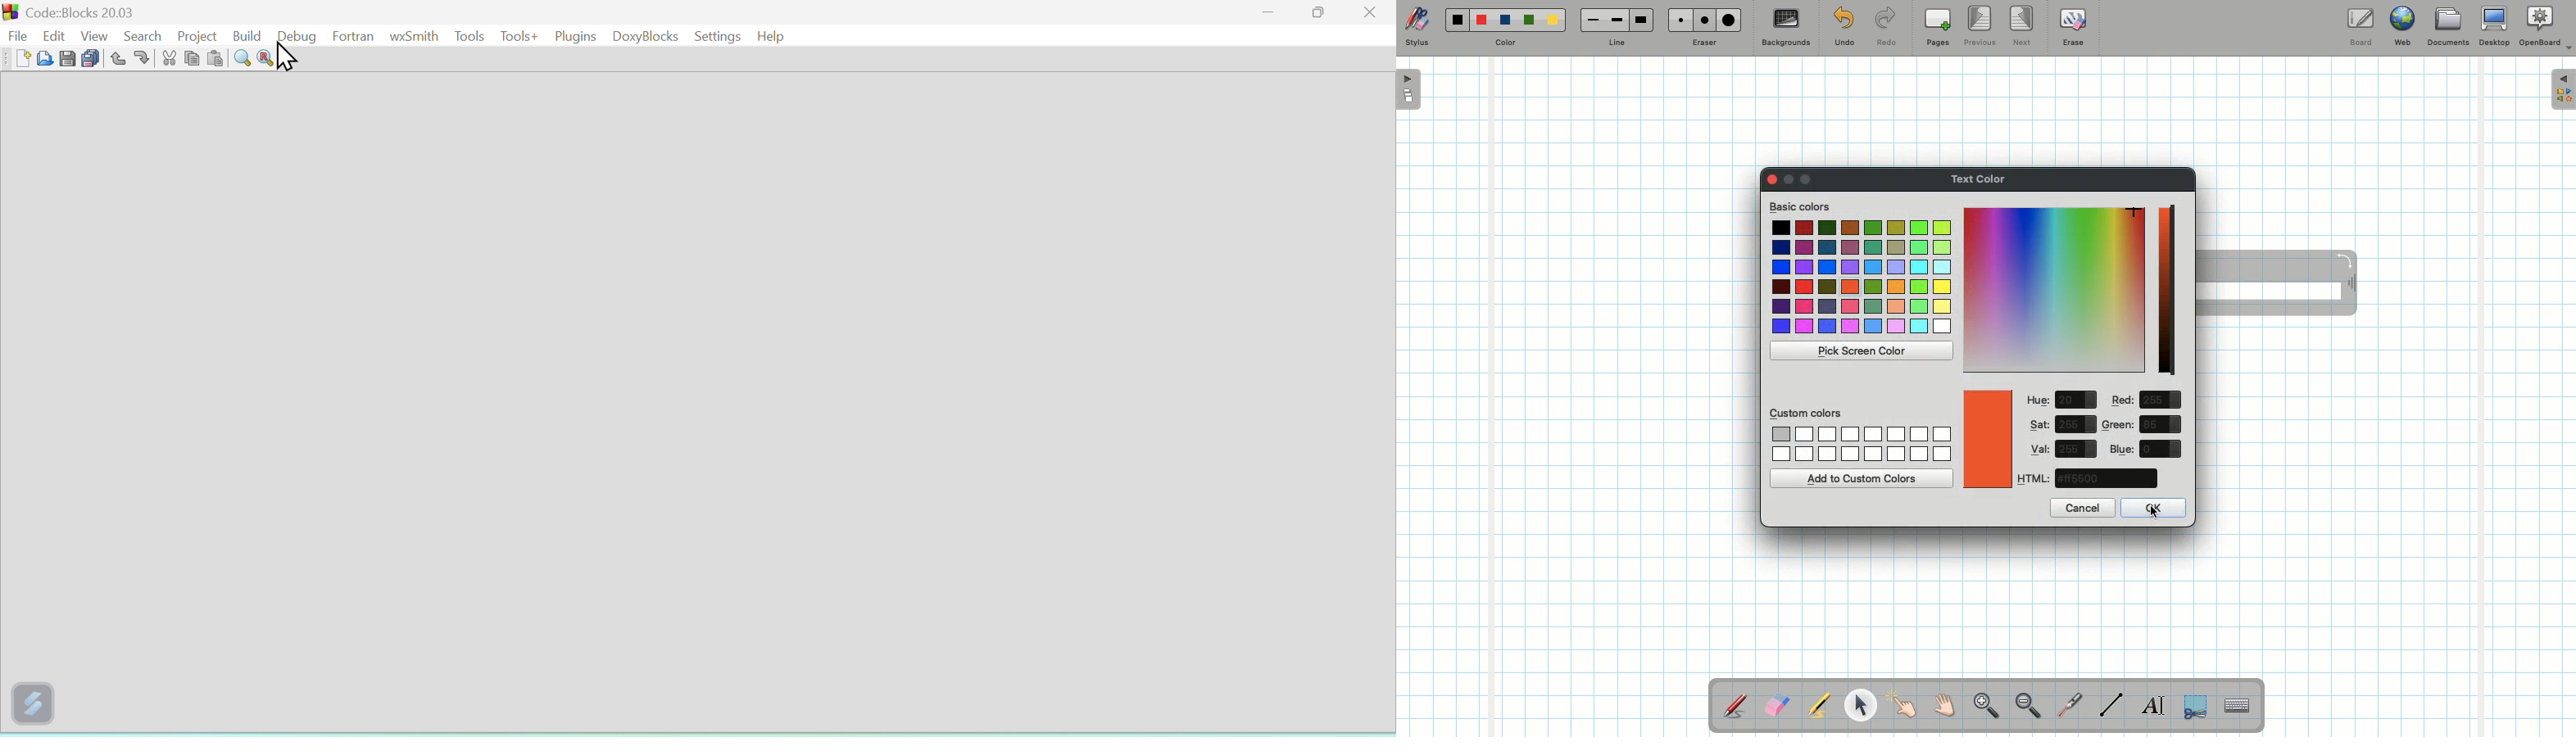  What do you see at coordinates (89, 59) in the screenshot?
I see `save all` at bounding box center [89, 59].